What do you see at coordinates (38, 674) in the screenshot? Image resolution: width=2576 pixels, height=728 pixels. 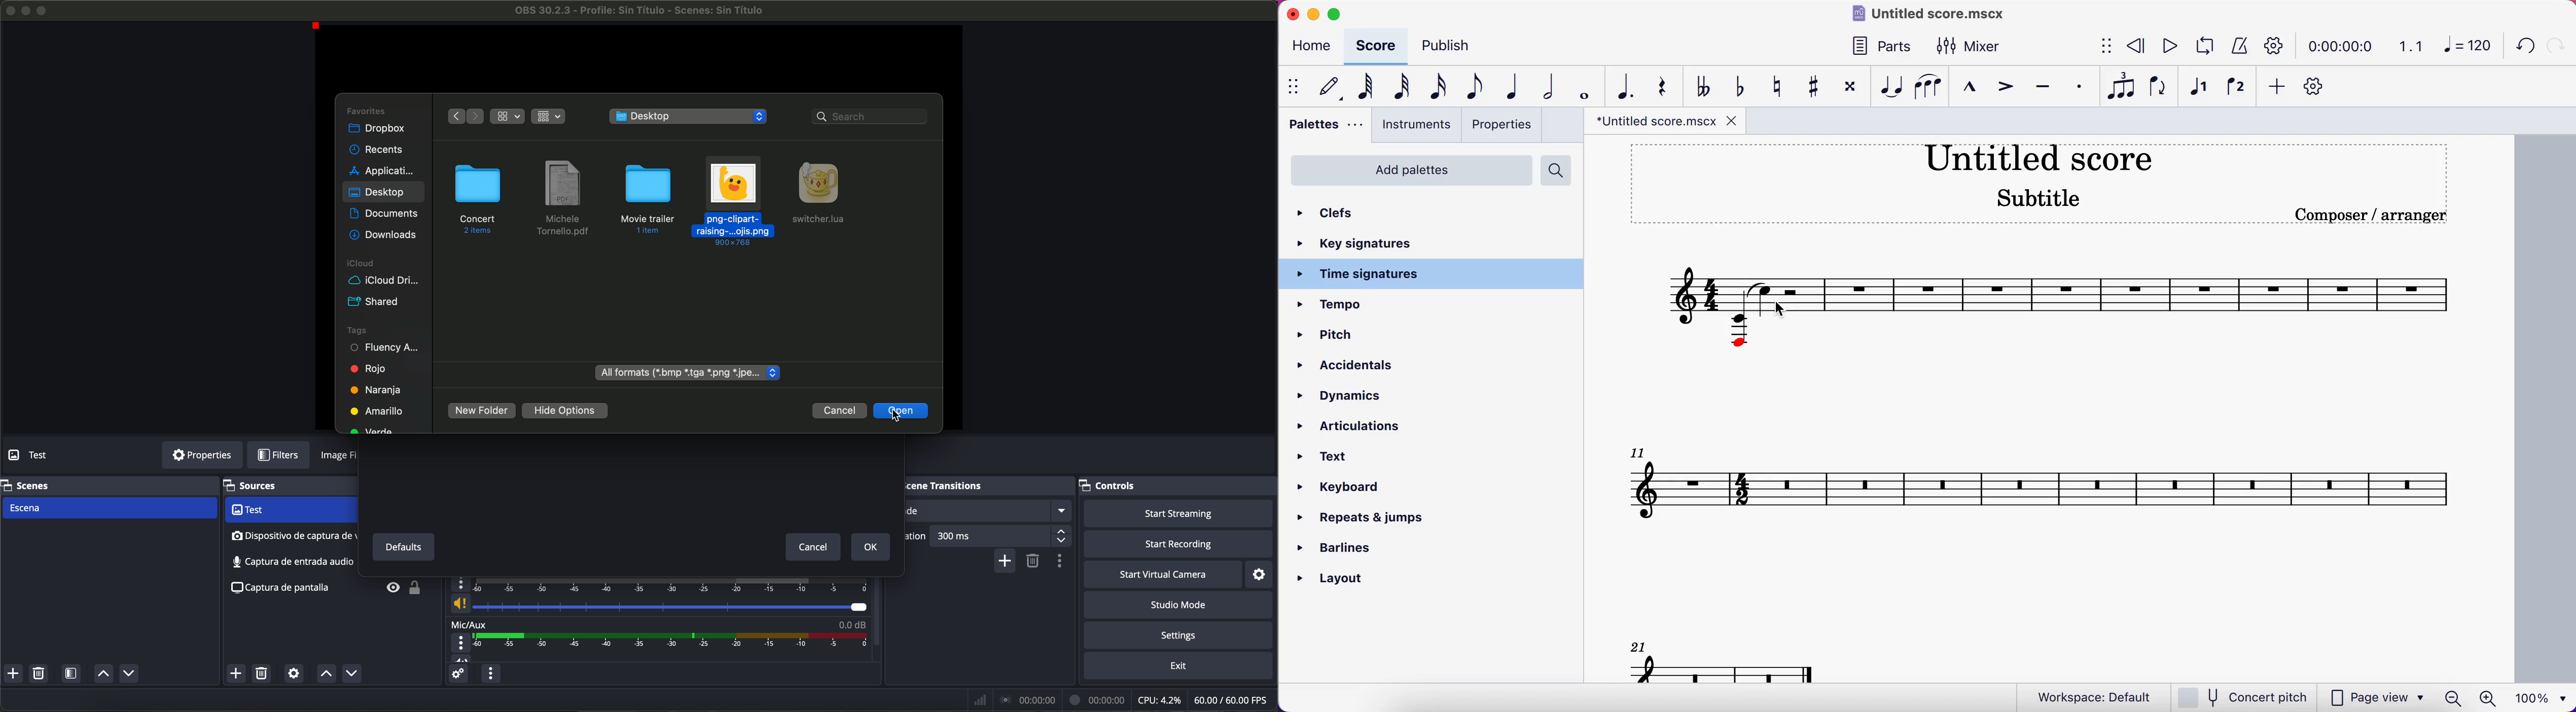 I see `remove selected scene` at bounding box center [38, 674].